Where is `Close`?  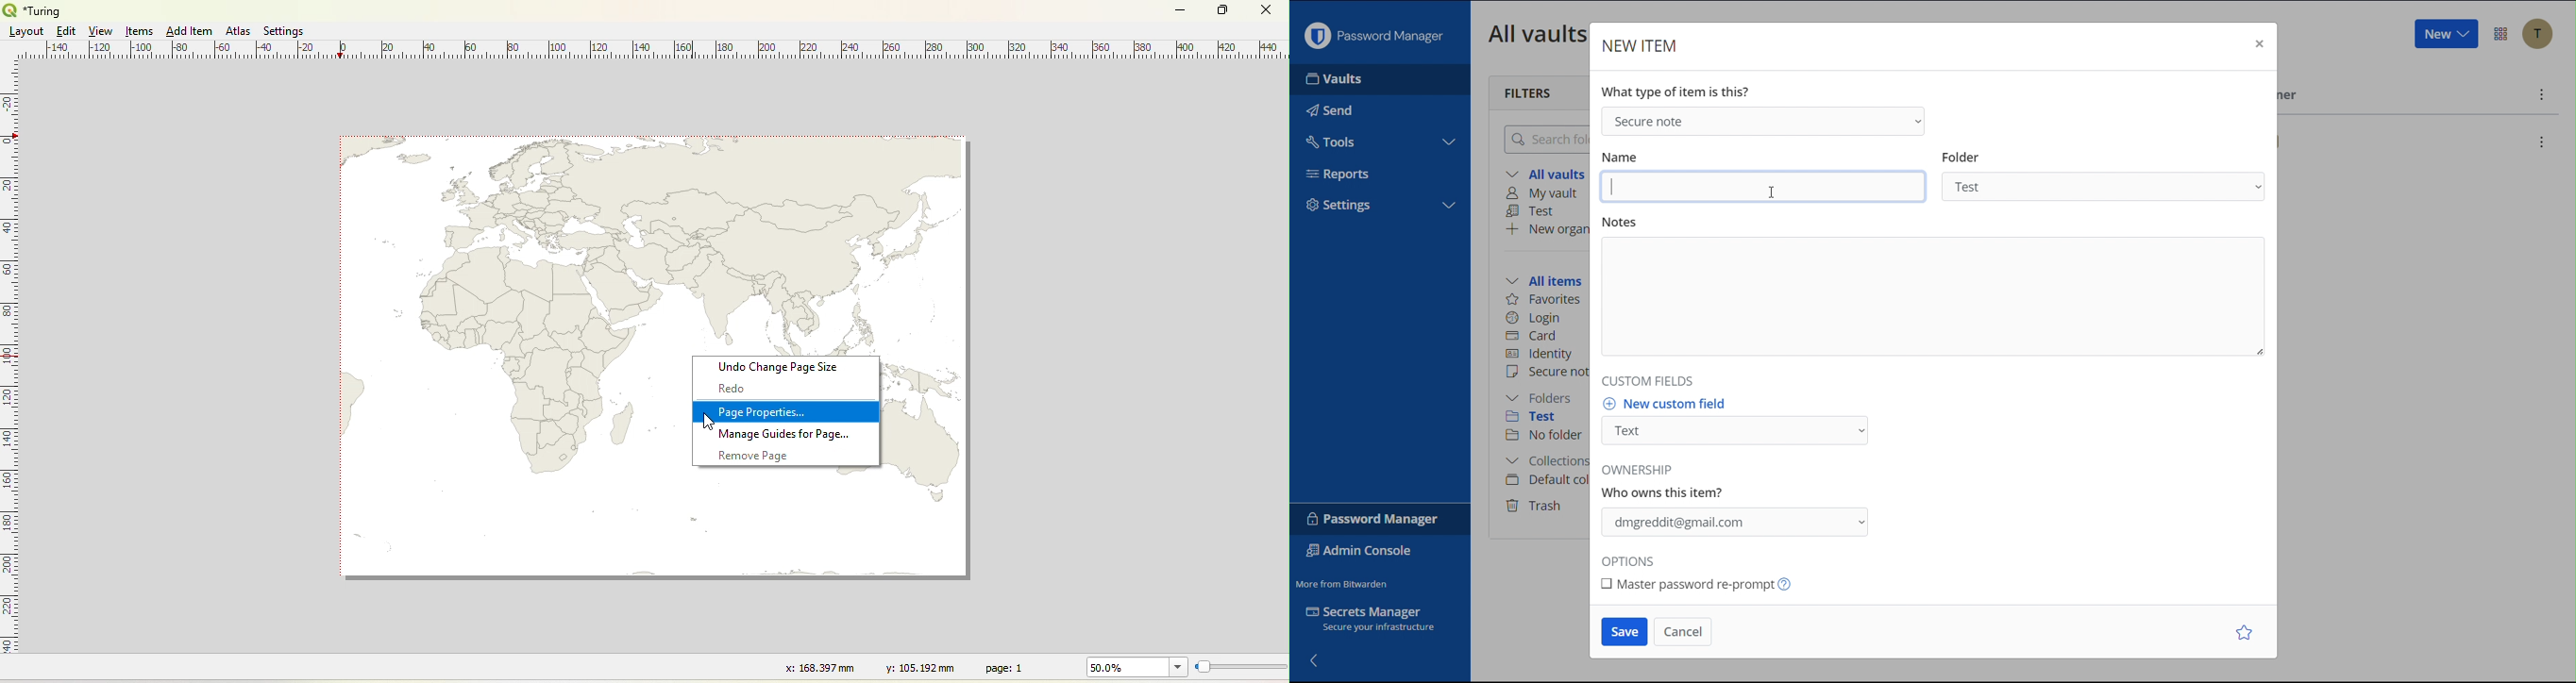
Close is located at coordinates (1265, 12).